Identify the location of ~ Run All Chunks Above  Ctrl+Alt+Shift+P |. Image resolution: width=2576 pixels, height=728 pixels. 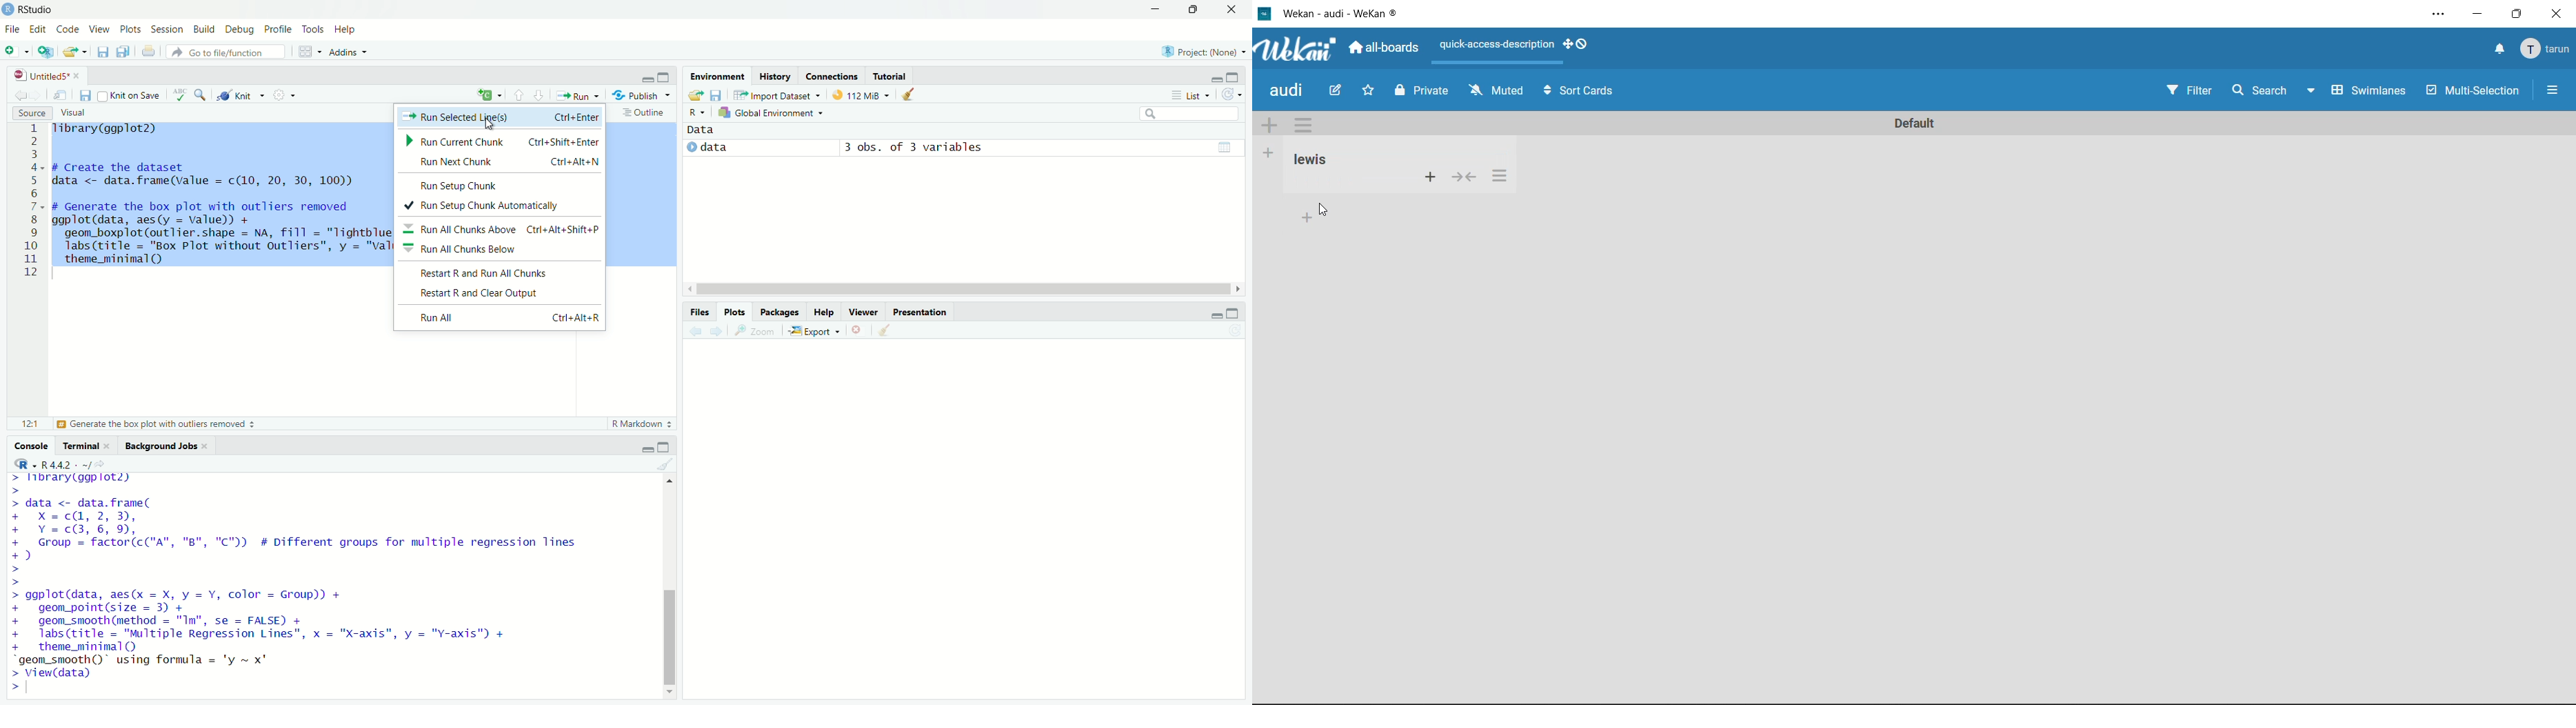
(507, 228).